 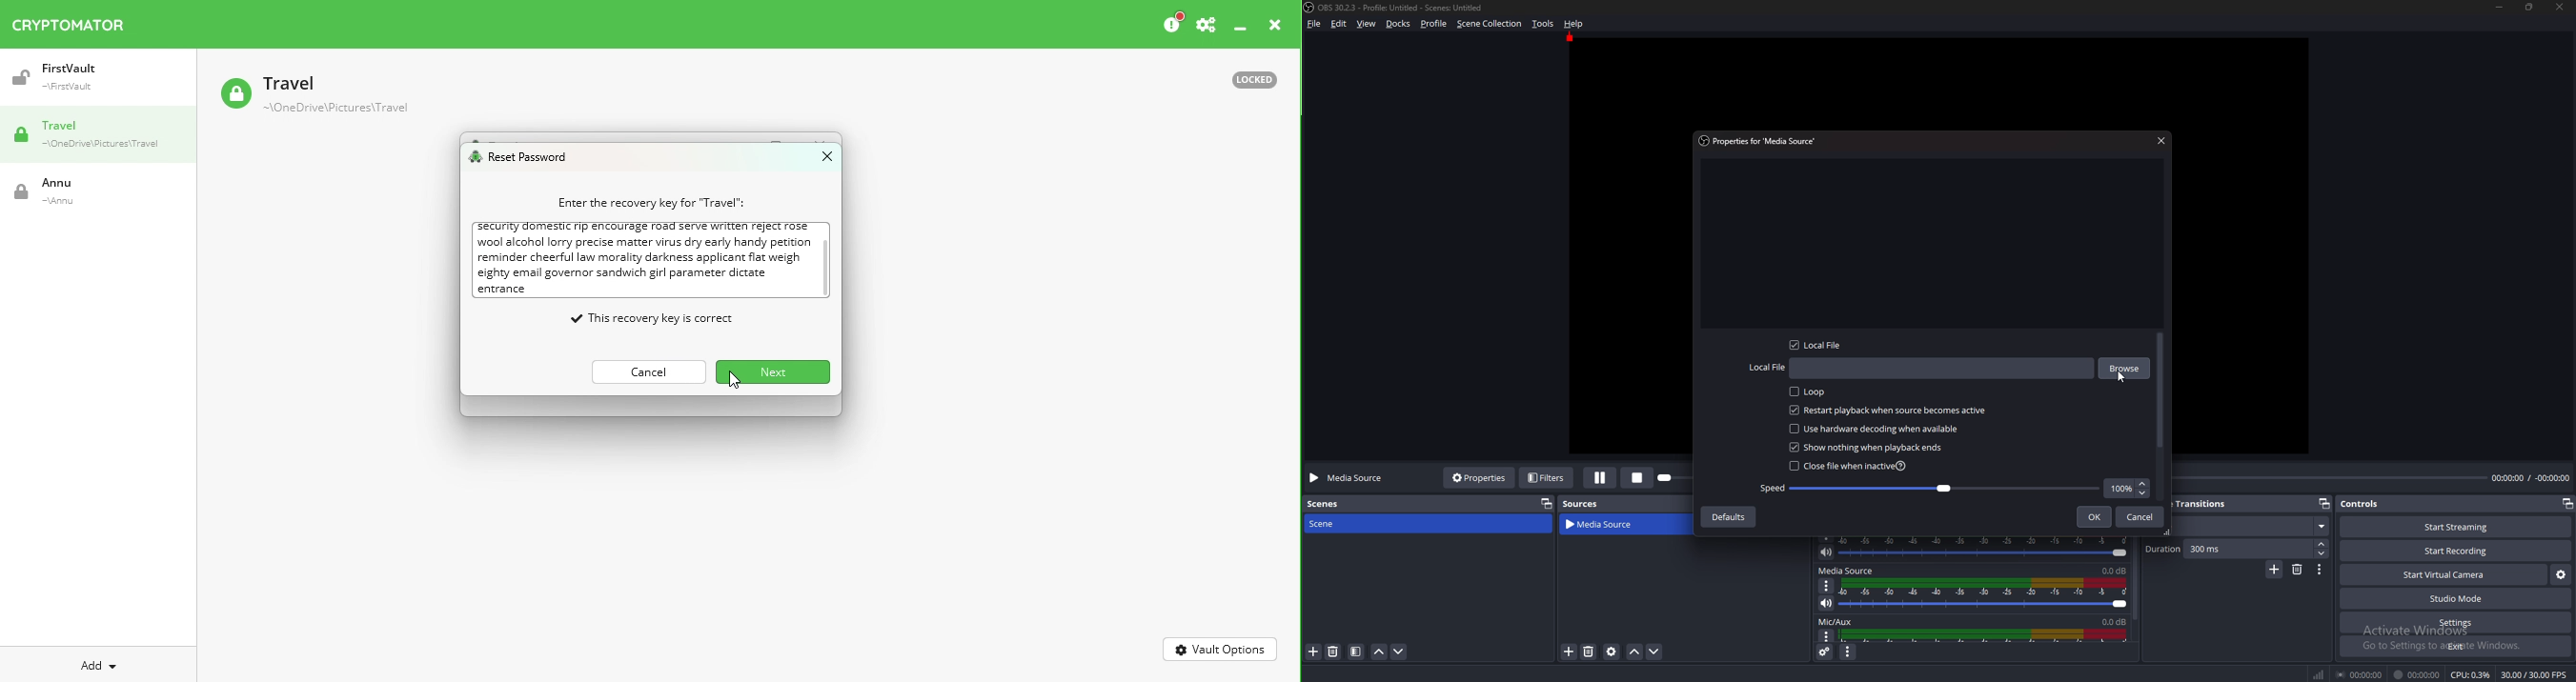 I want to click on media source soundbar, so click(x=1988, y=594).